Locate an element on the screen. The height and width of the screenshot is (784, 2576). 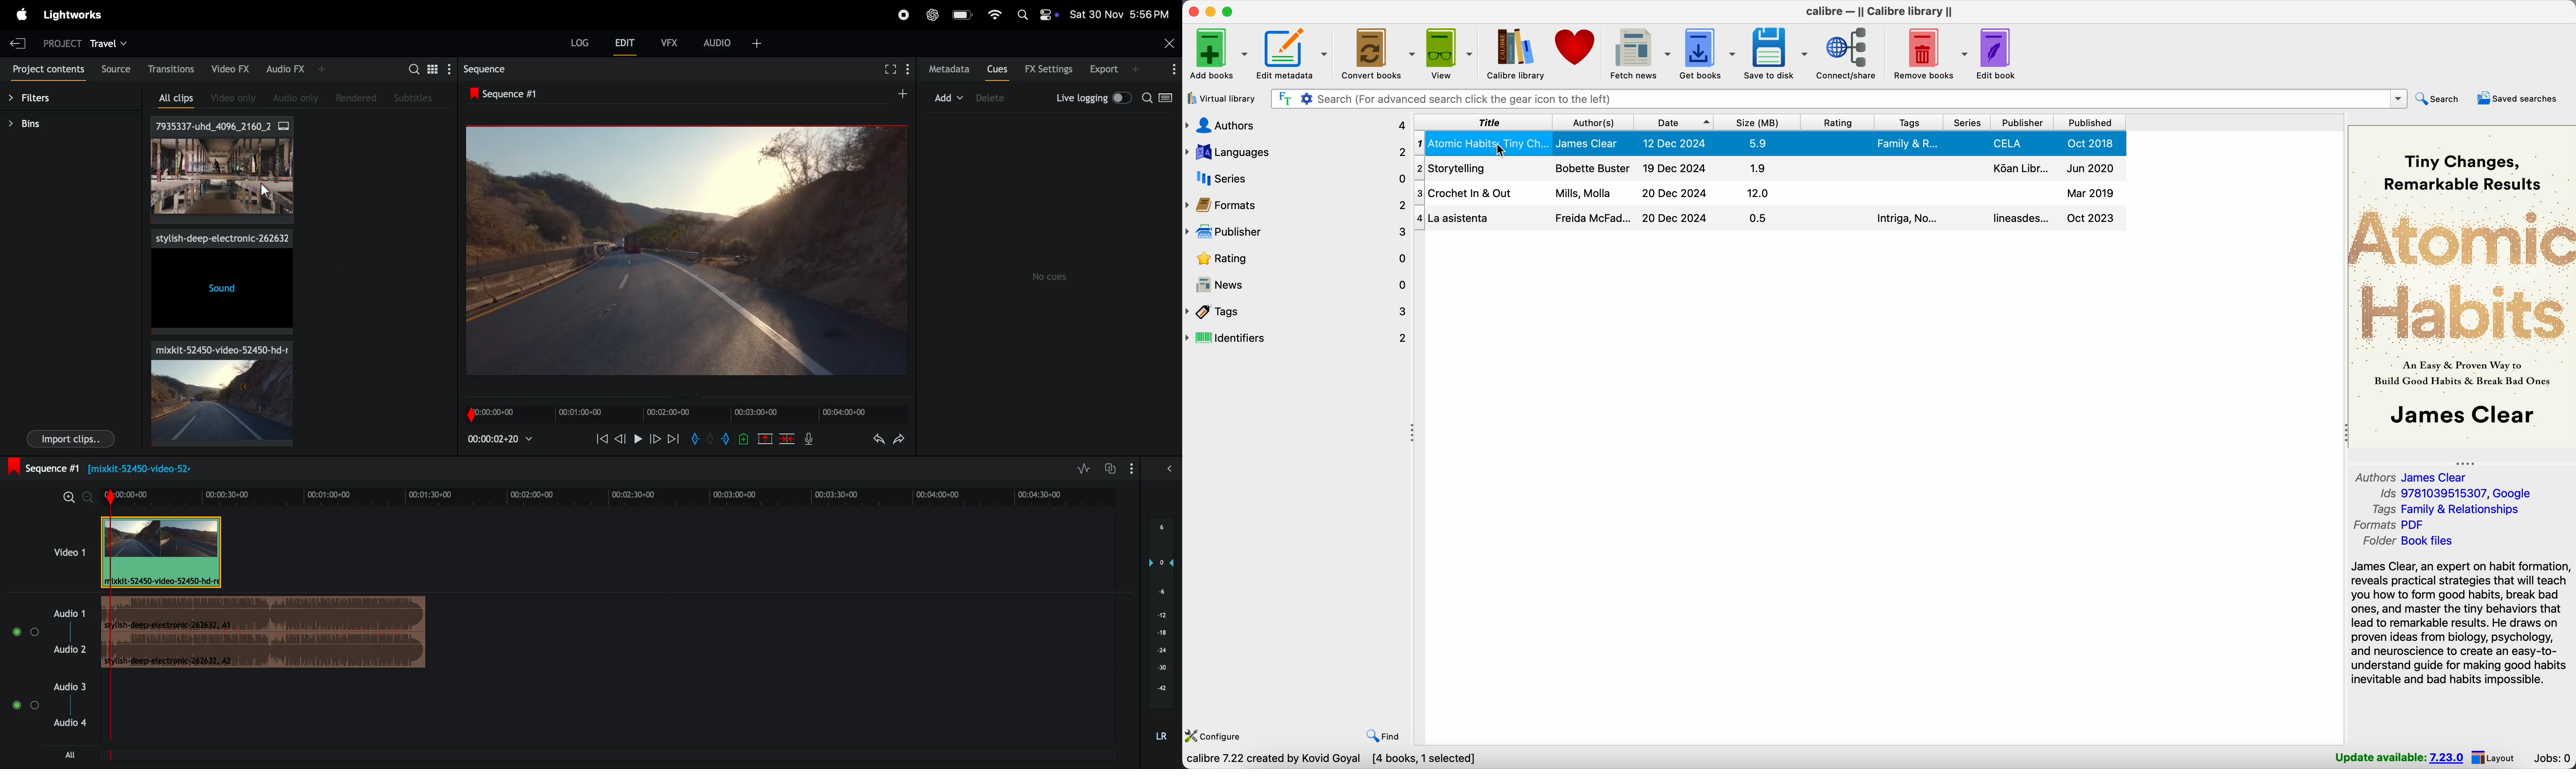
previous frame is located at coordinates (621, 439).